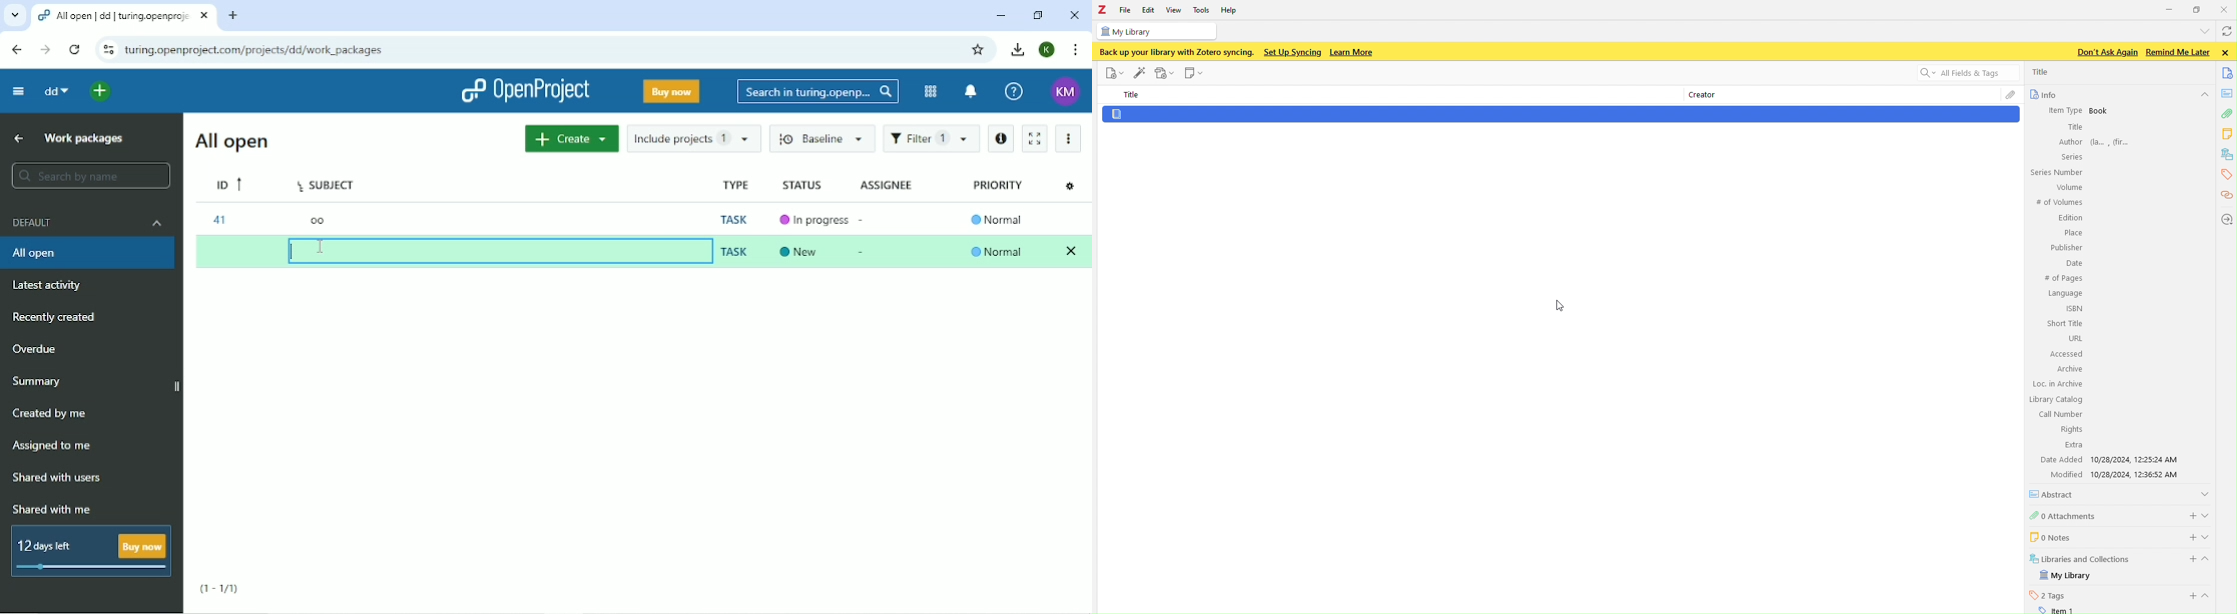  I want to click on Archive, so click(2069, 369).